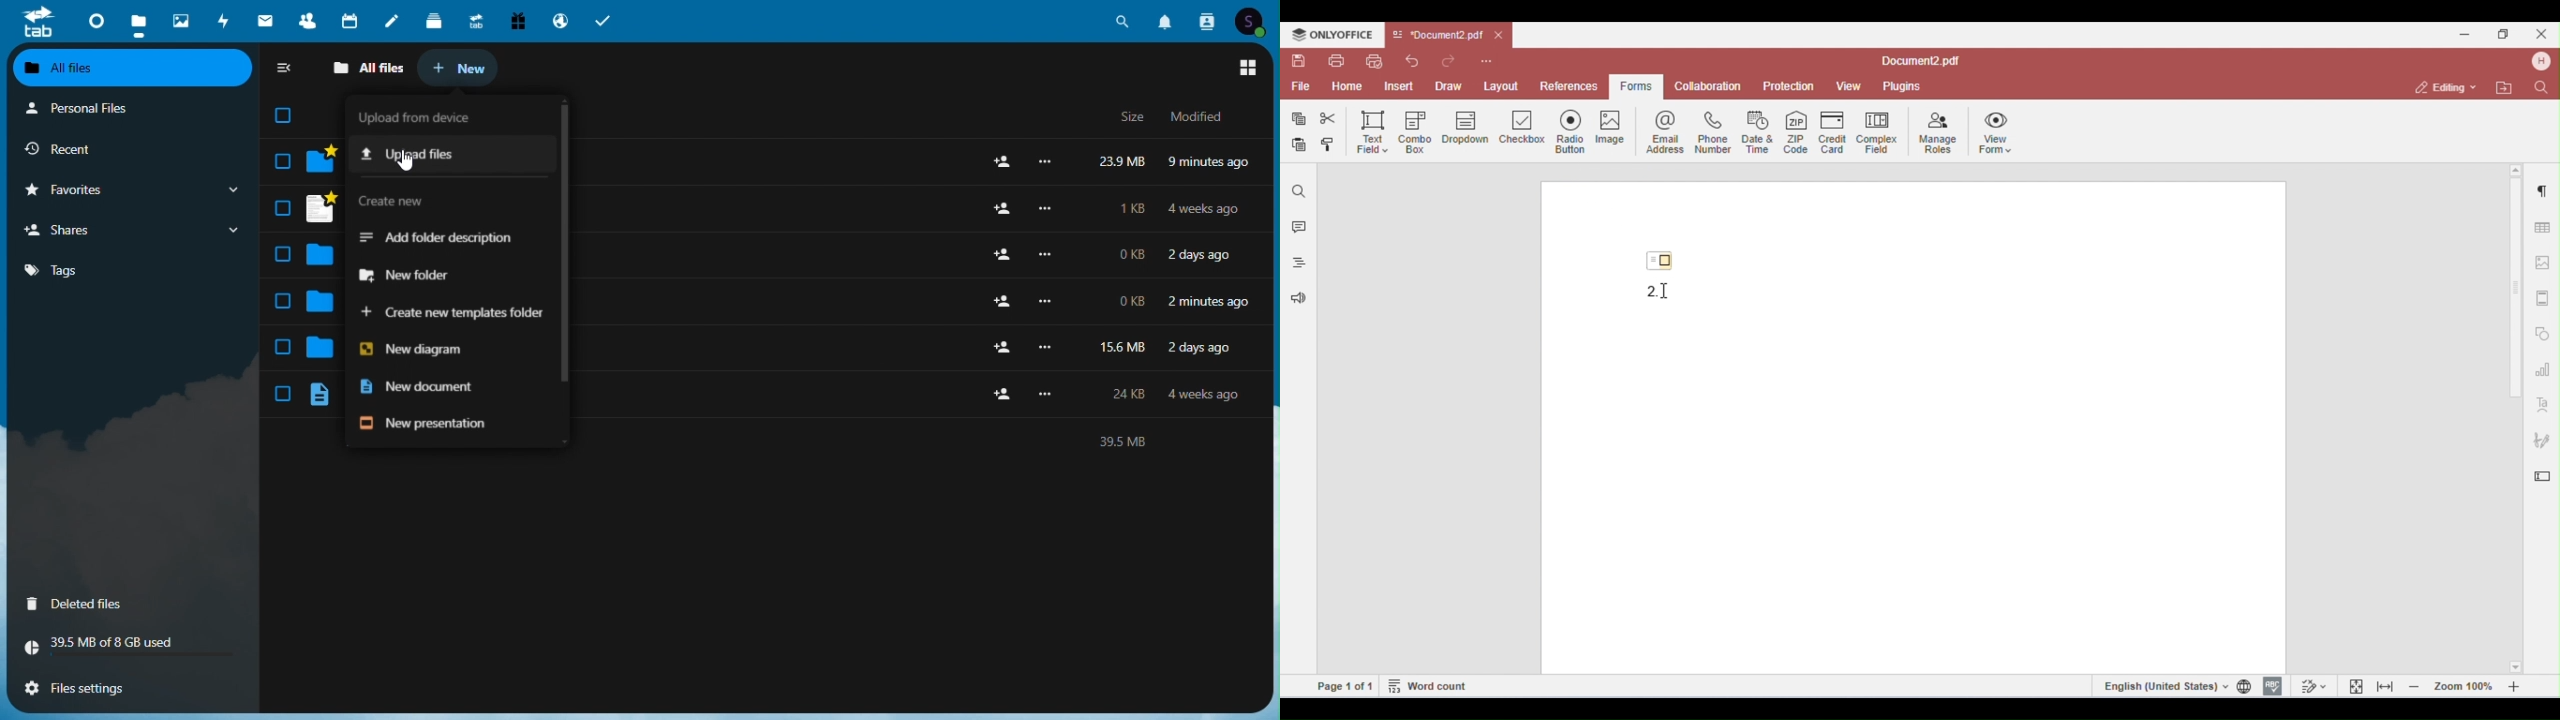 The image size is (2576, 728). Describe the element at coordinates (127, 108) in the screenshot. I see `Personal` at that location.